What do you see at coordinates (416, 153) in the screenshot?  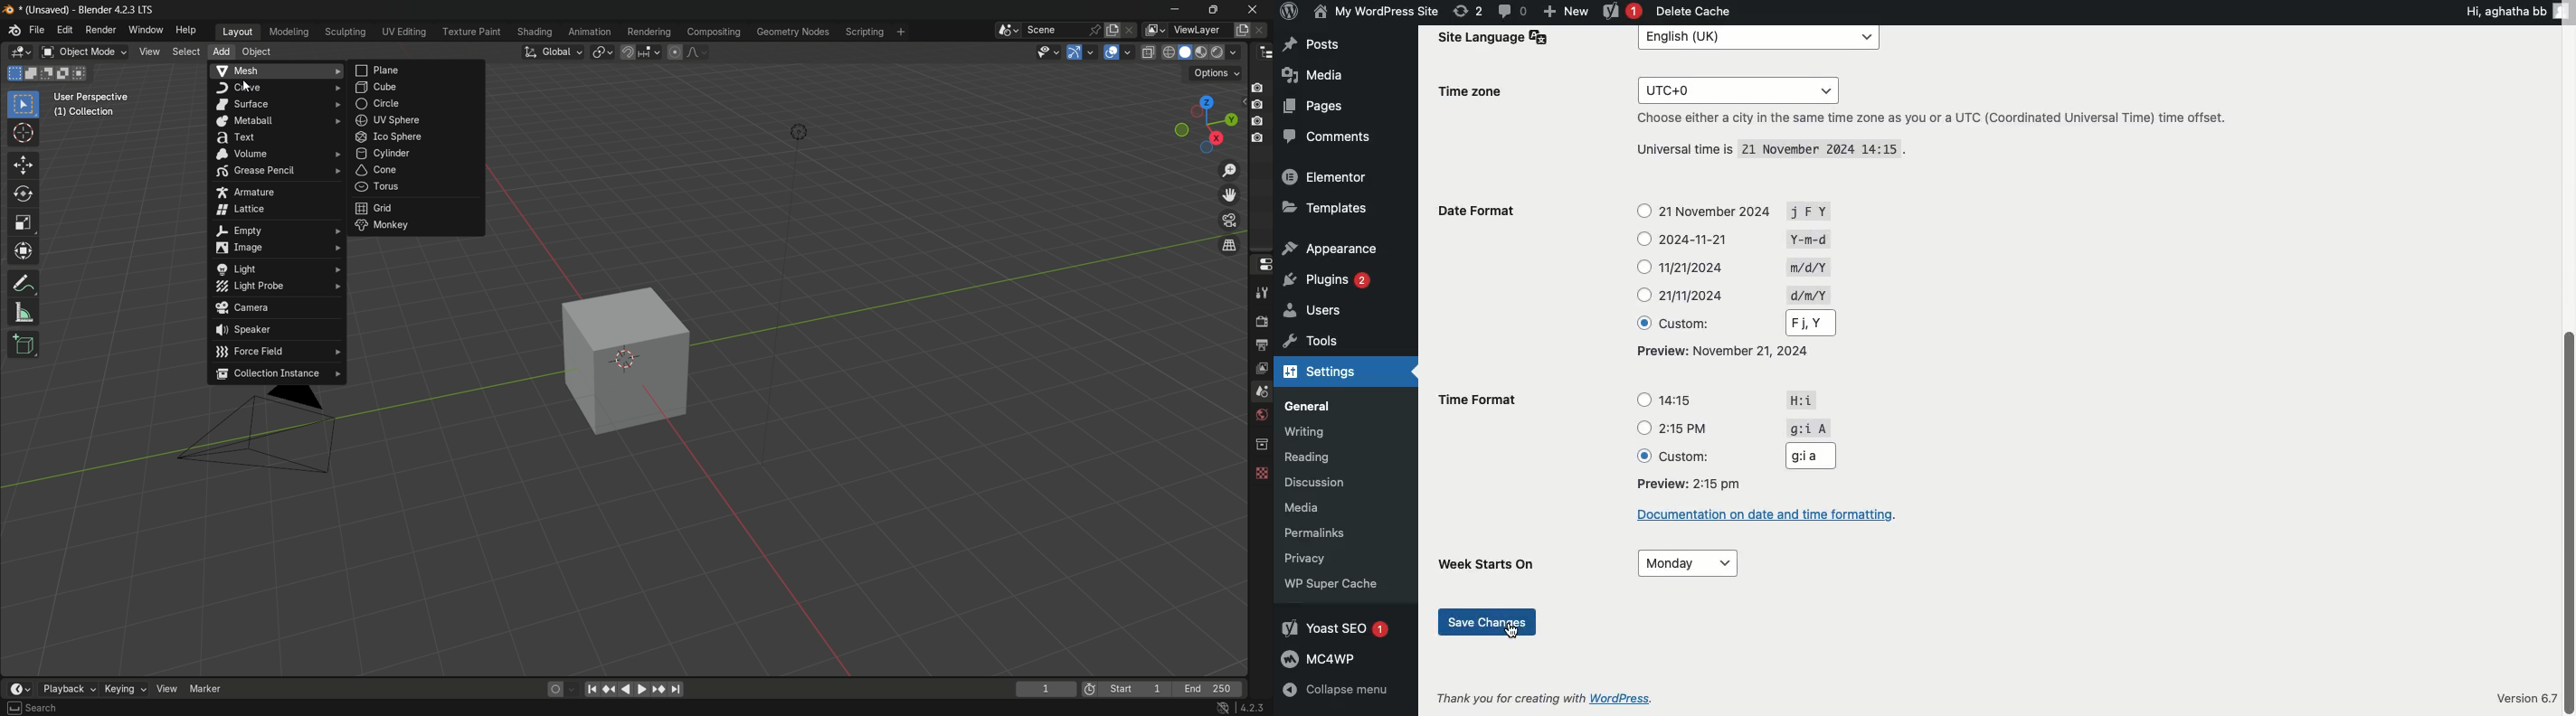 I see `cylinder` at bounding box center [416, 153].